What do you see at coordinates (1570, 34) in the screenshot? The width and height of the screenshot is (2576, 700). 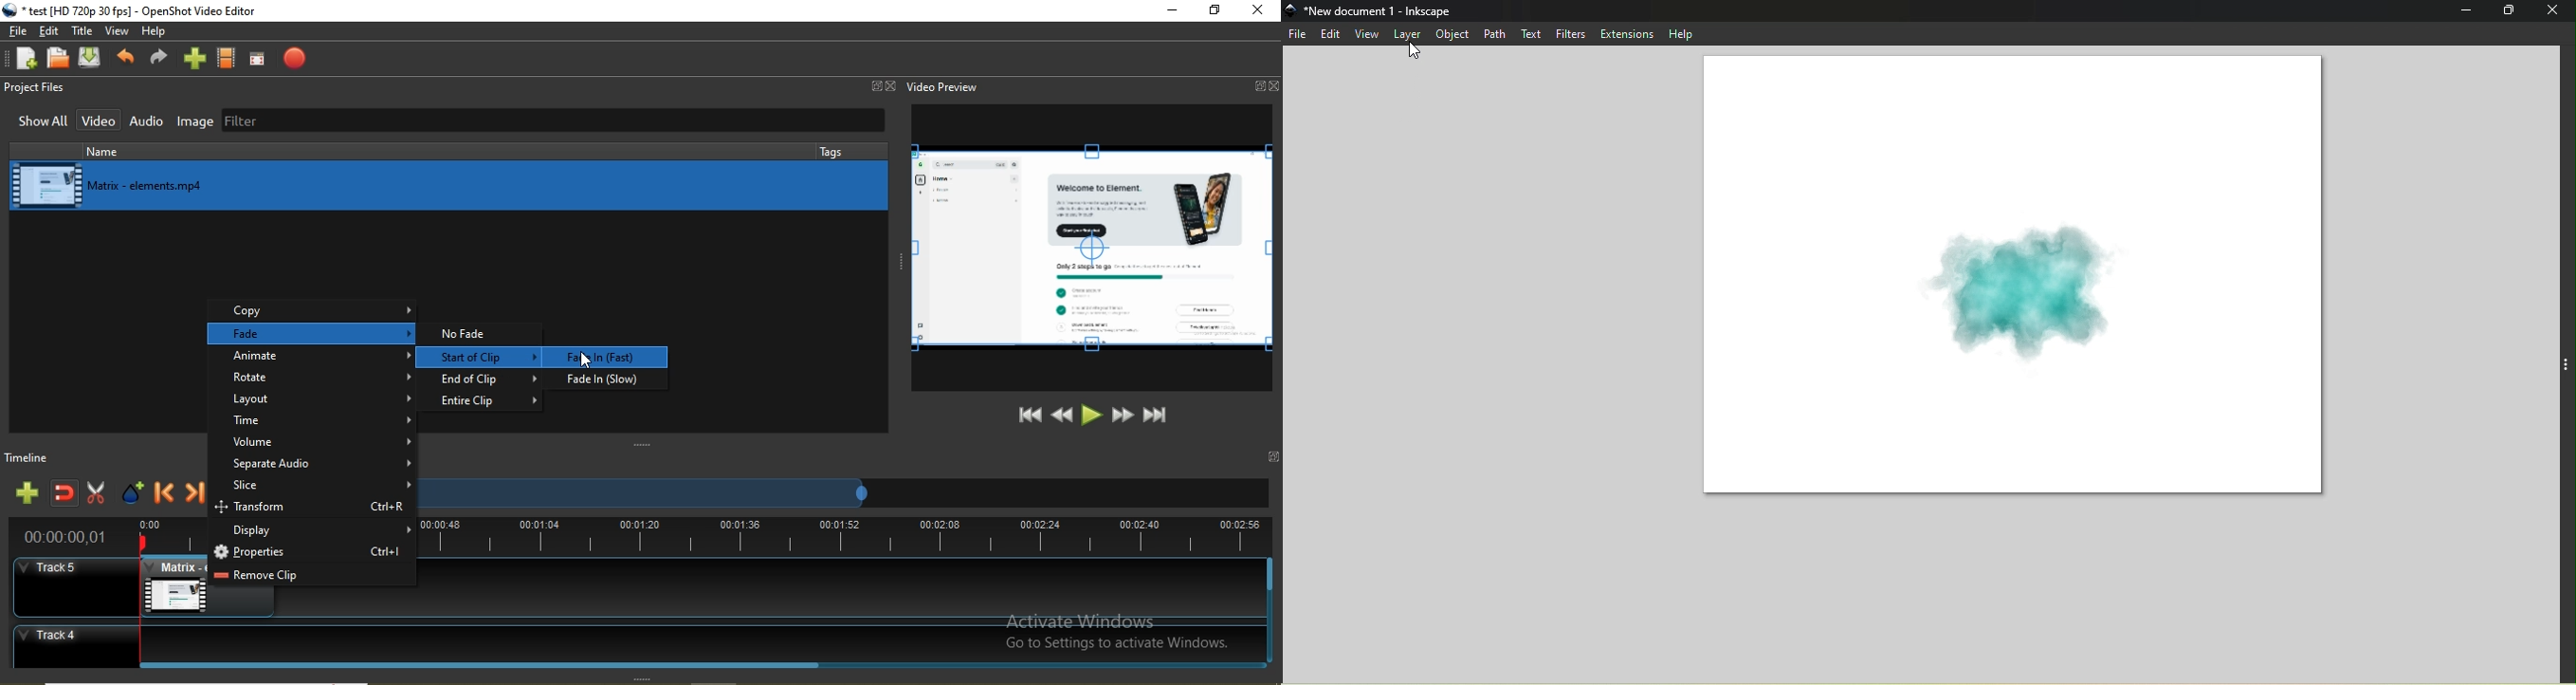 I see `Filters` at bounding box center [1570, 34].